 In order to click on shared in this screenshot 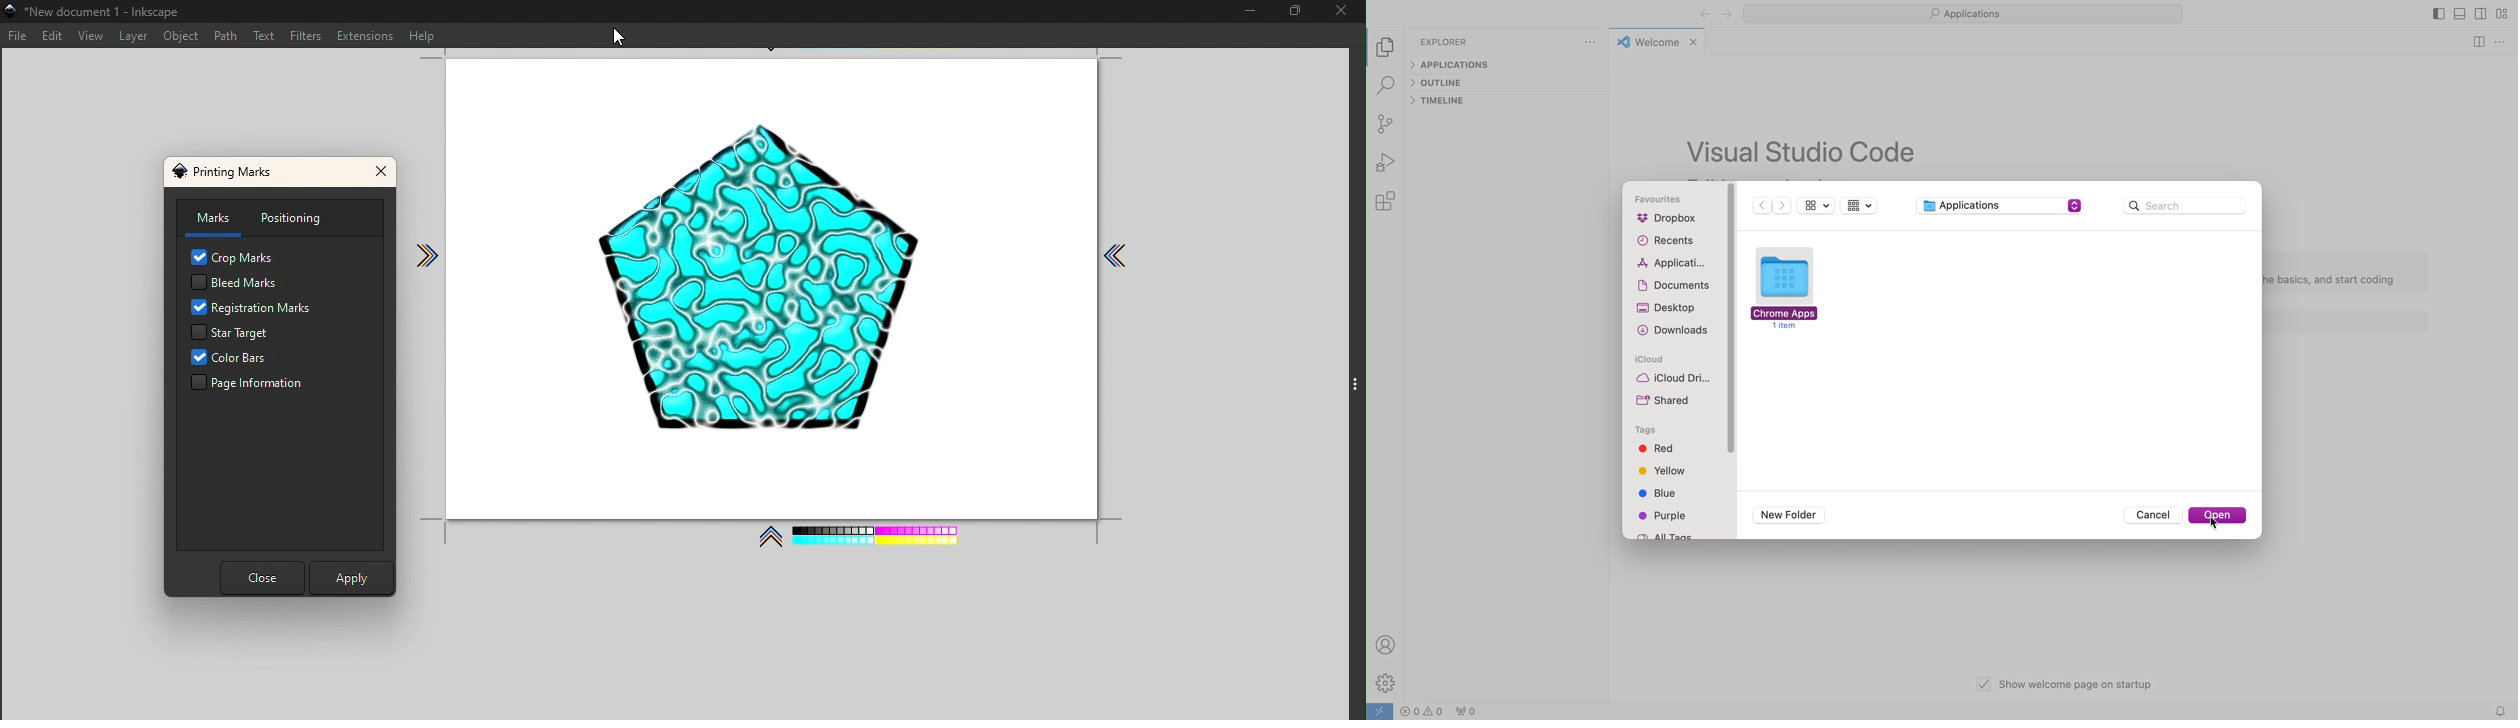, I will do `click(1667, 399)`.